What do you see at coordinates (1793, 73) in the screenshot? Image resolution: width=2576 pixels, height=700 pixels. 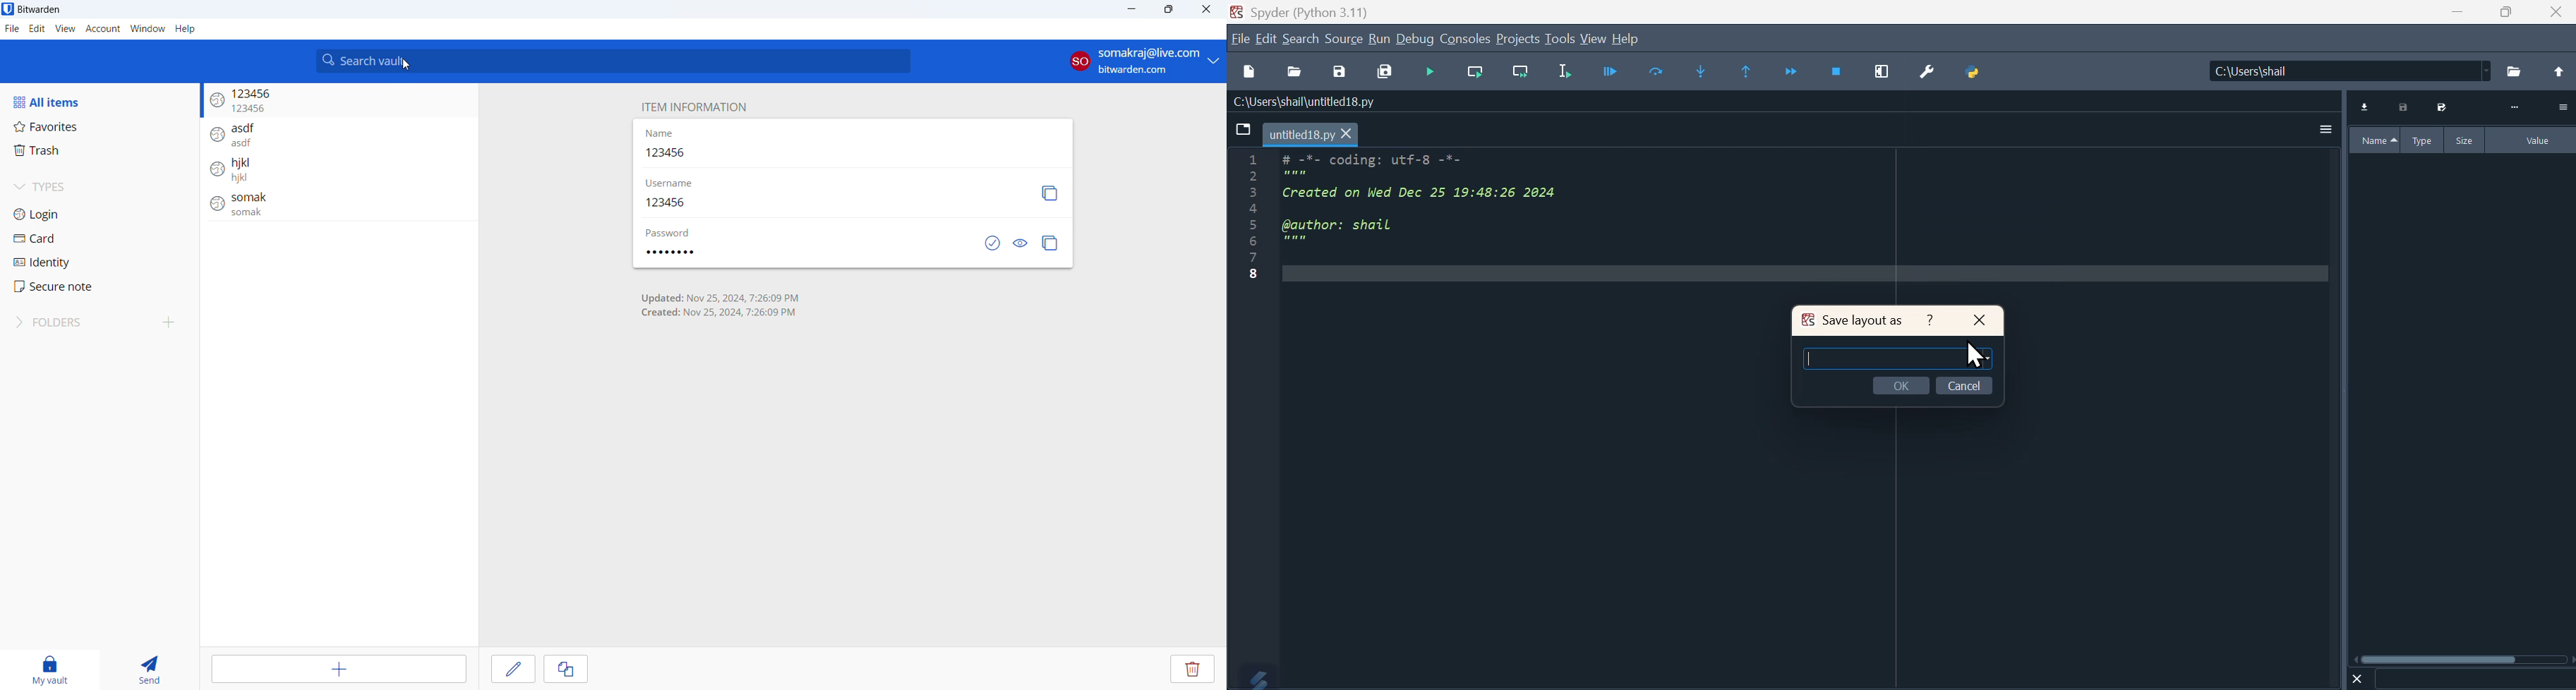 I see `Continue execution until next function` at bounding box center [1793, 73].